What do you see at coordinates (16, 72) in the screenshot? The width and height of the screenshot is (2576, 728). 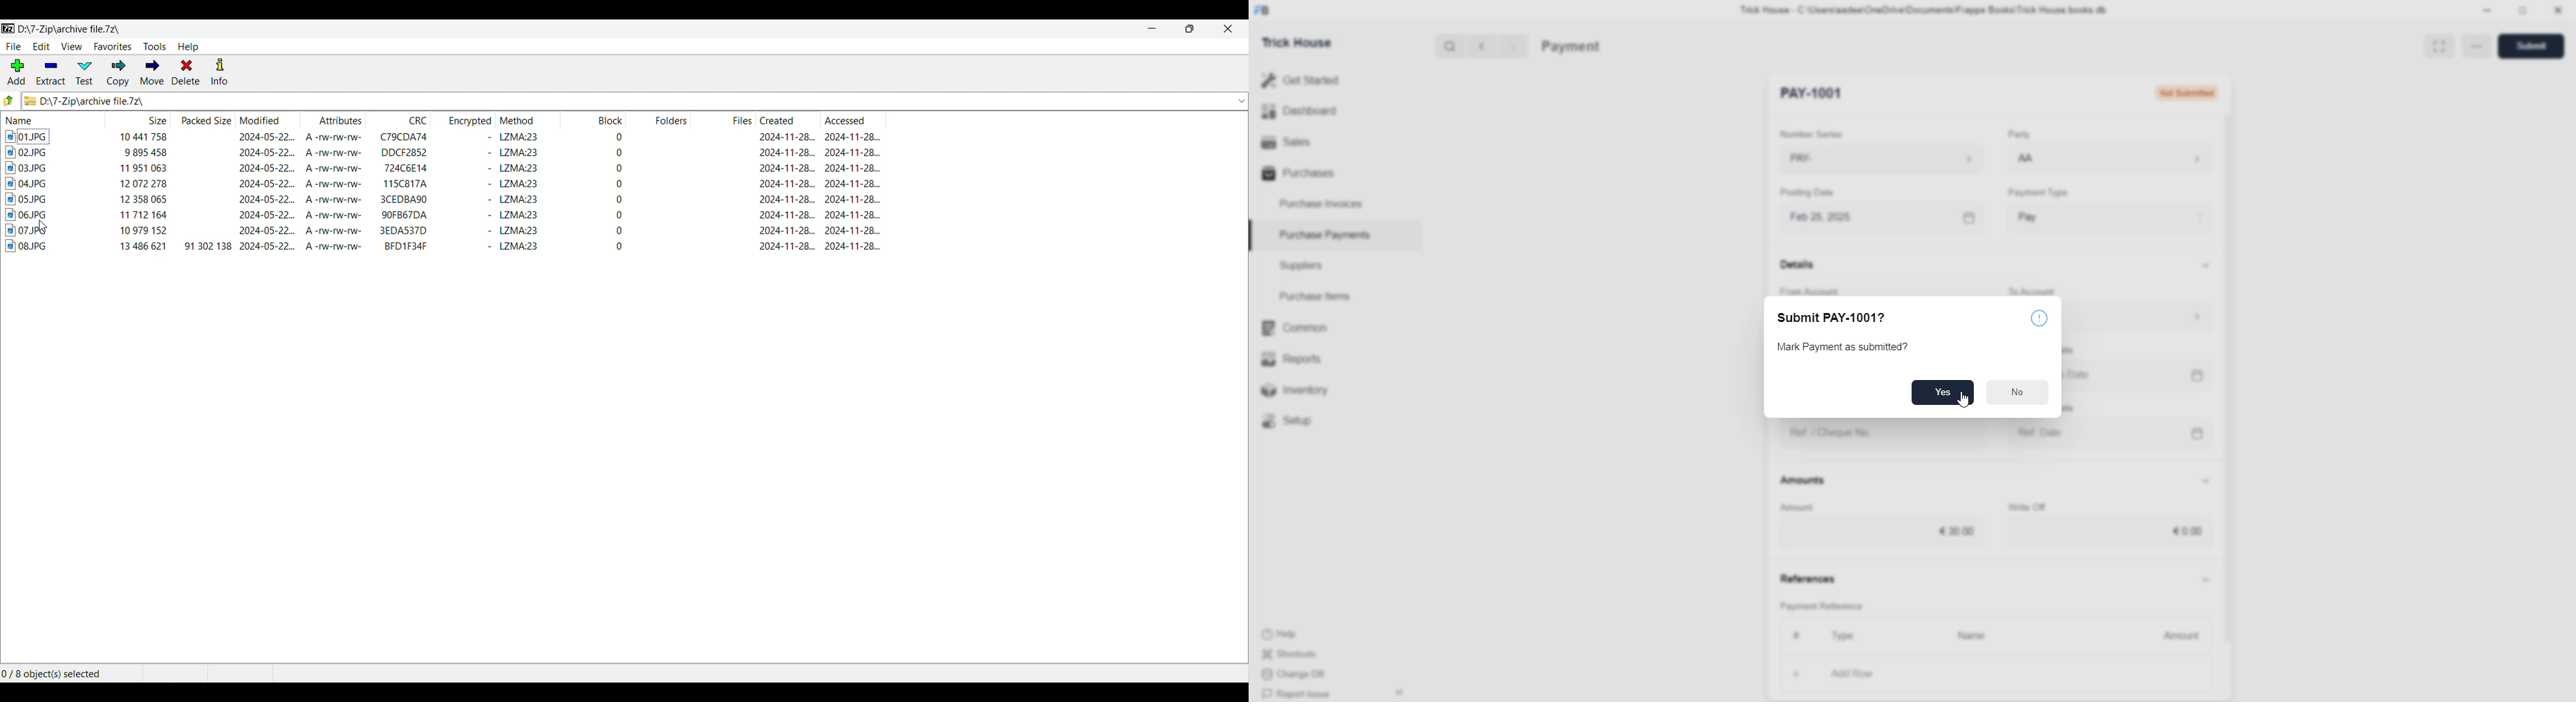 I see `Add` at bounding box center [16, 72].